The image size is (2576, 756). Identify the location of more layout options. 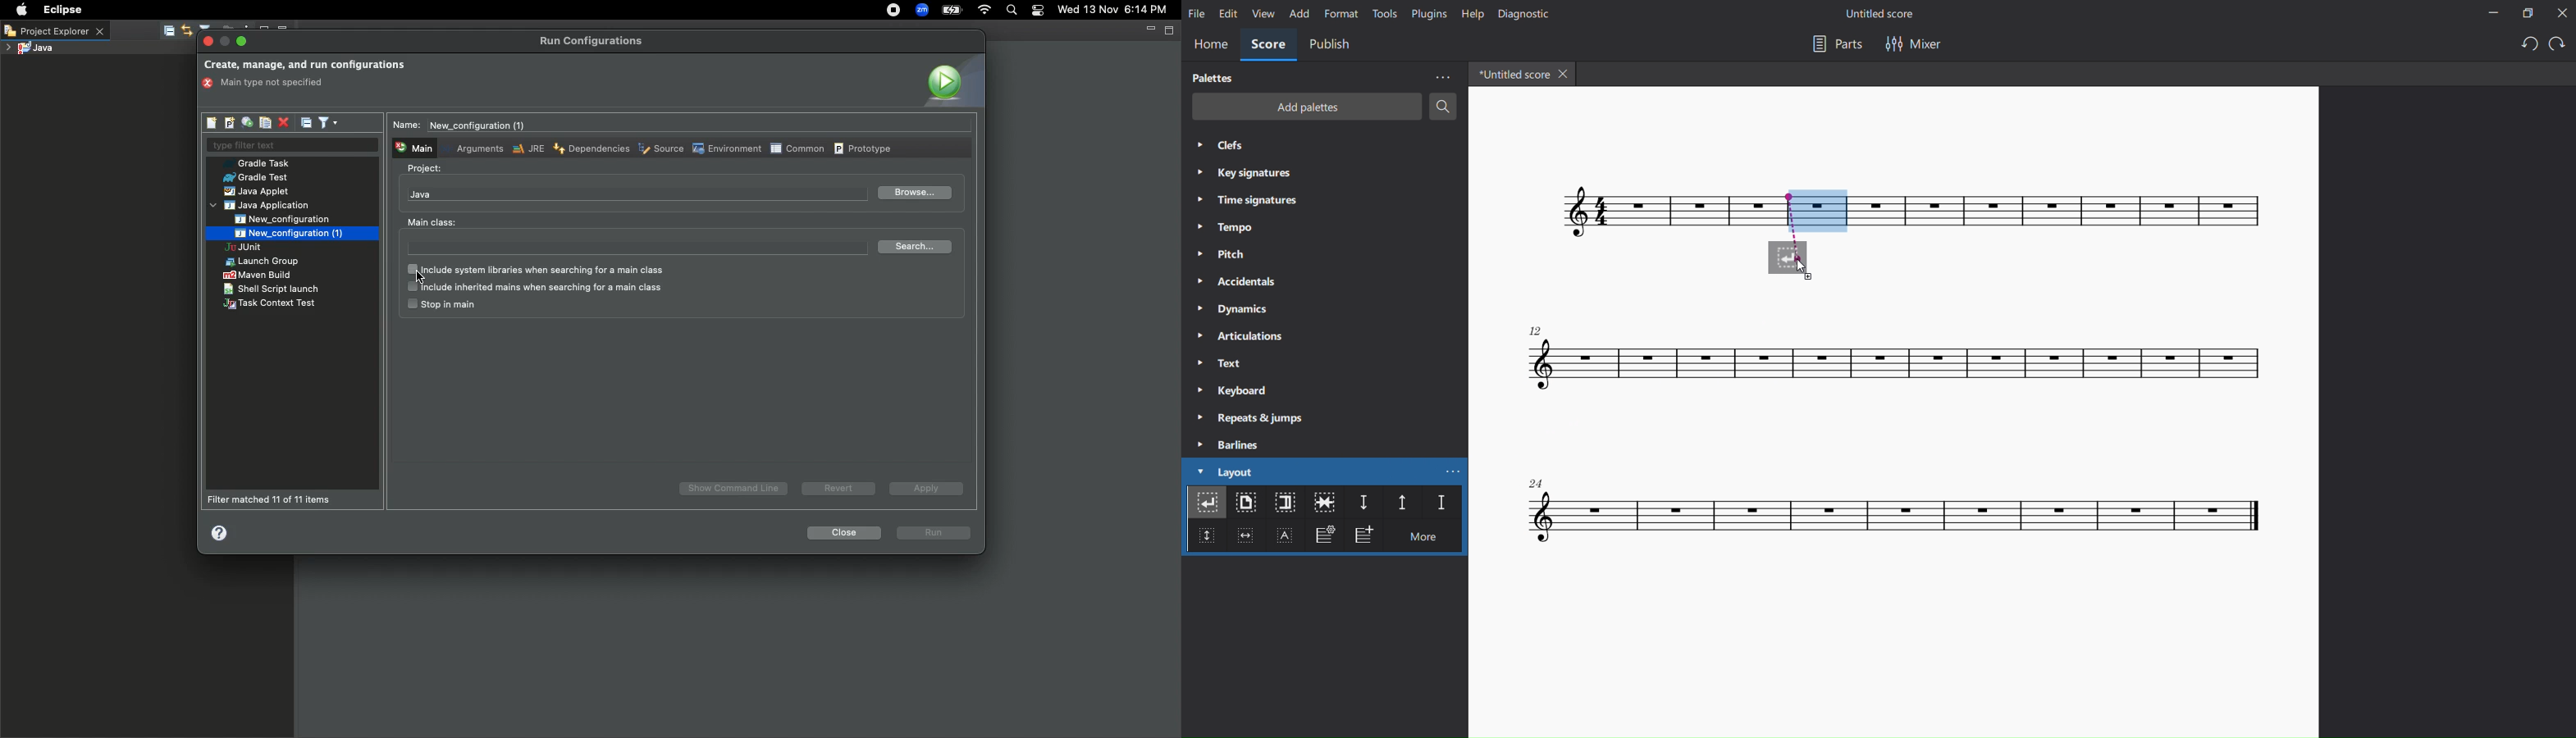
(1456, 471).